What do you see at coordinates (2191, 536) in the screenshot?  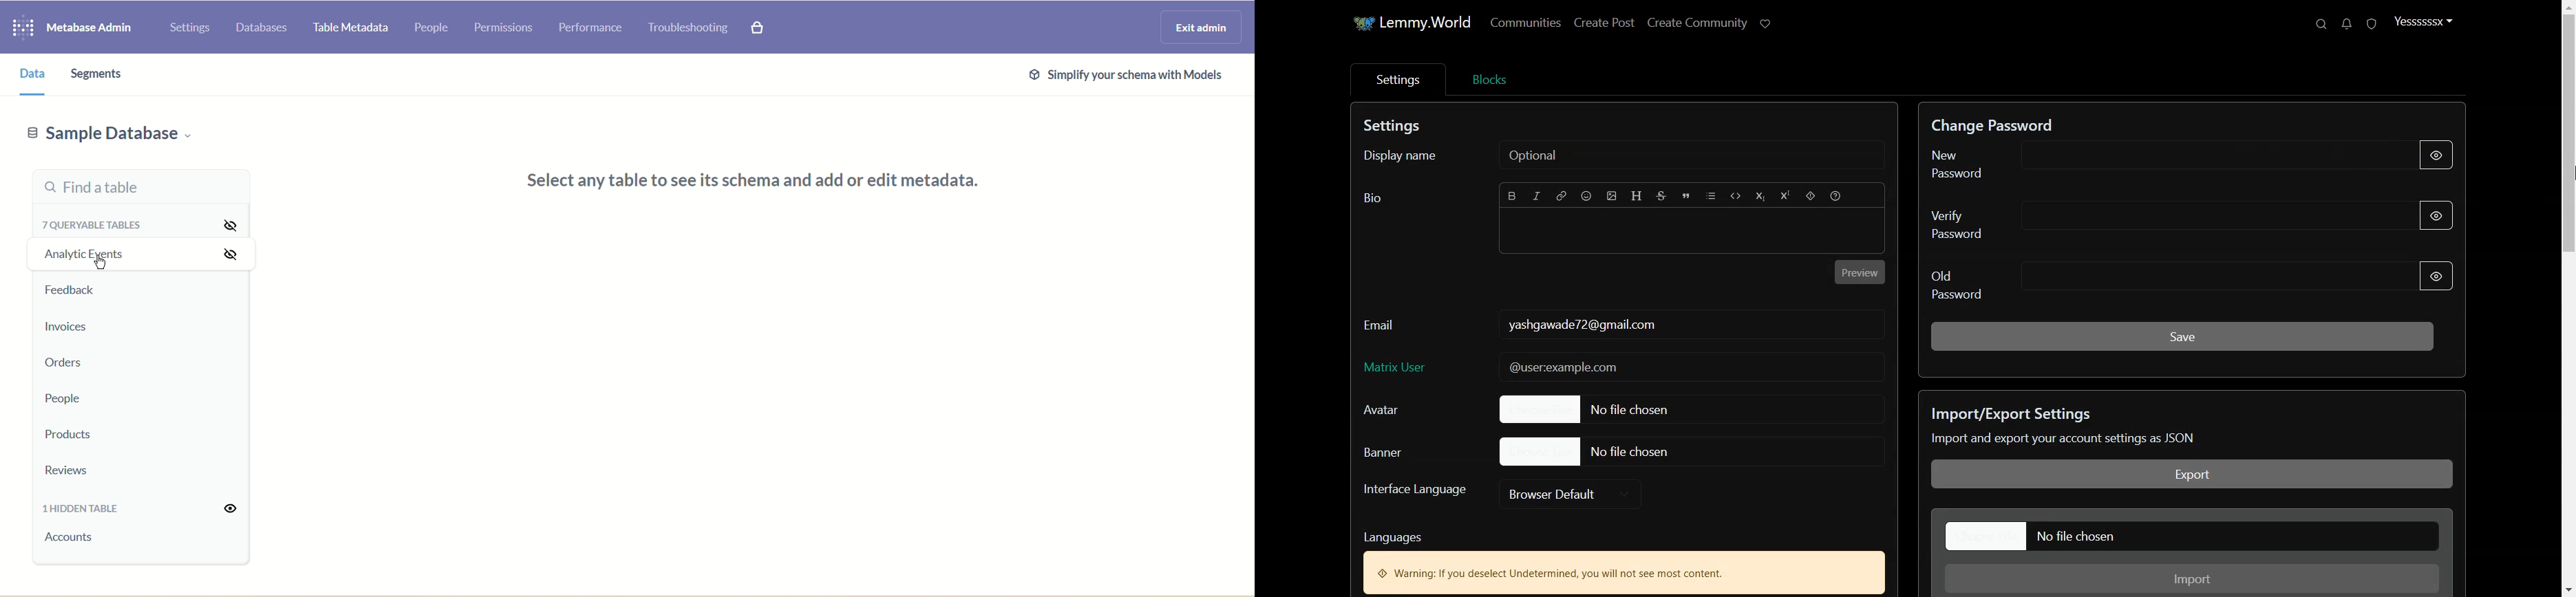 I see `File chosen` at bounding box center [2191, 536].